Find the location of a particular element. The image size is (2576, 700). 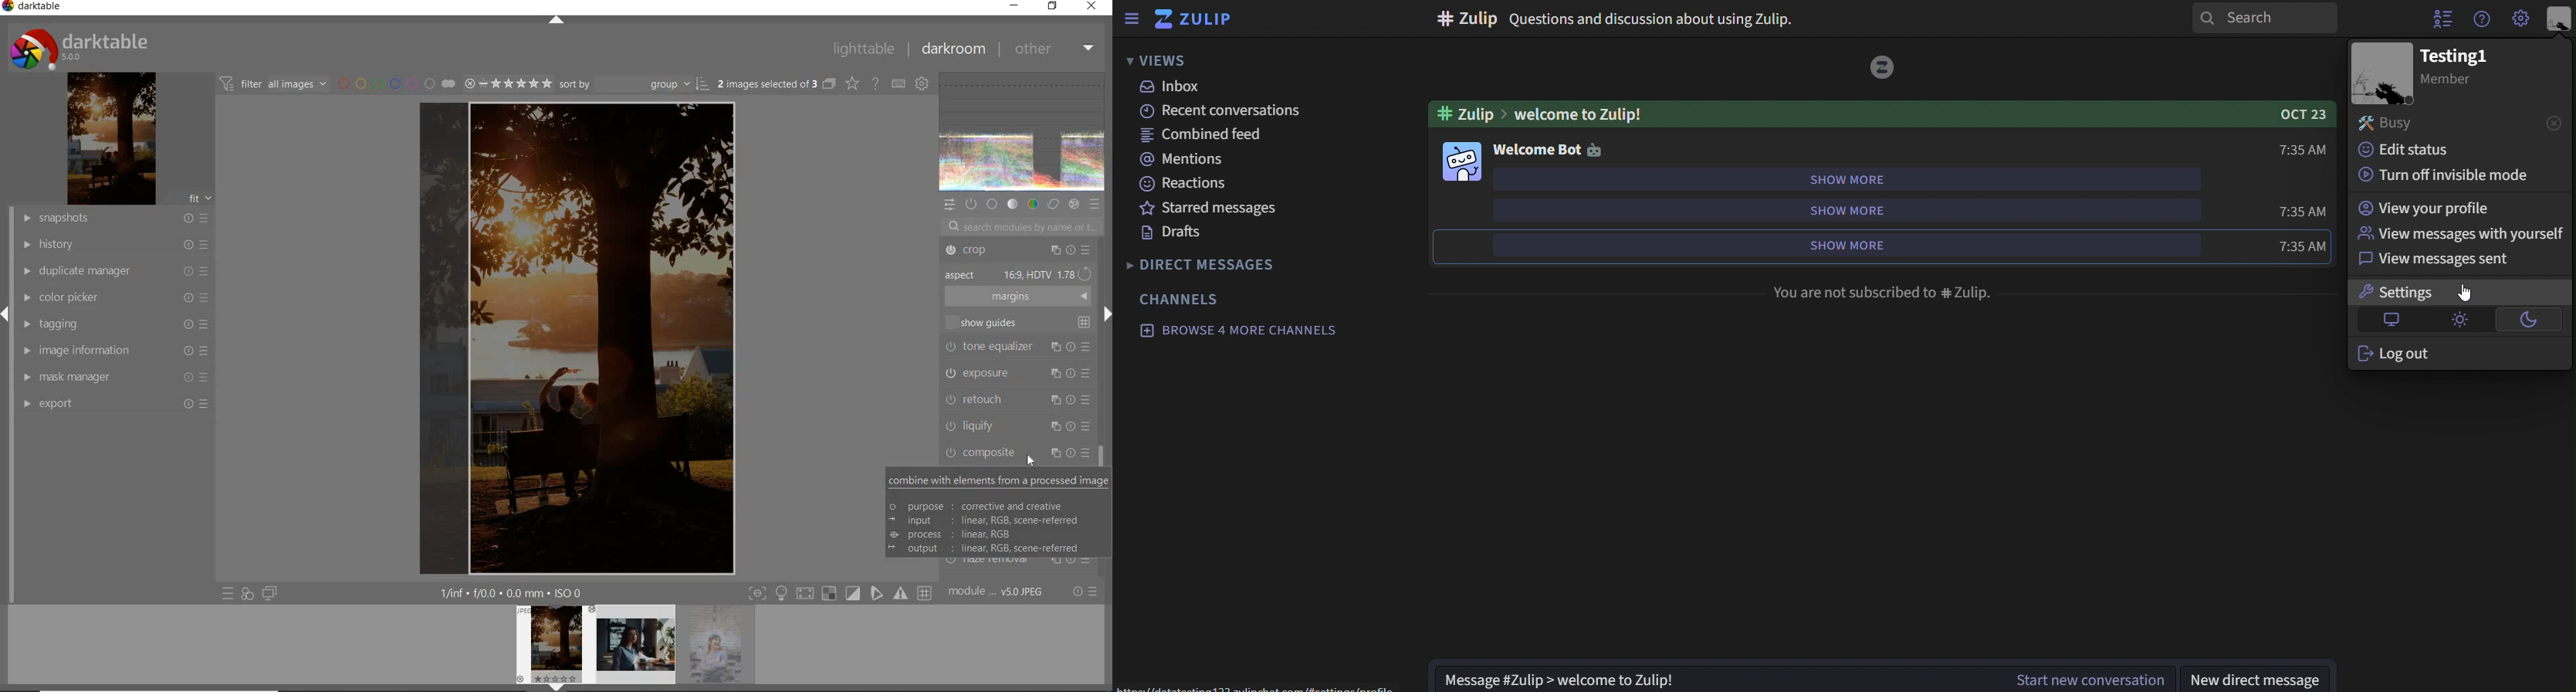

Message #Zulip > welcome to Zulip! is located at coordinates (1711, 677).